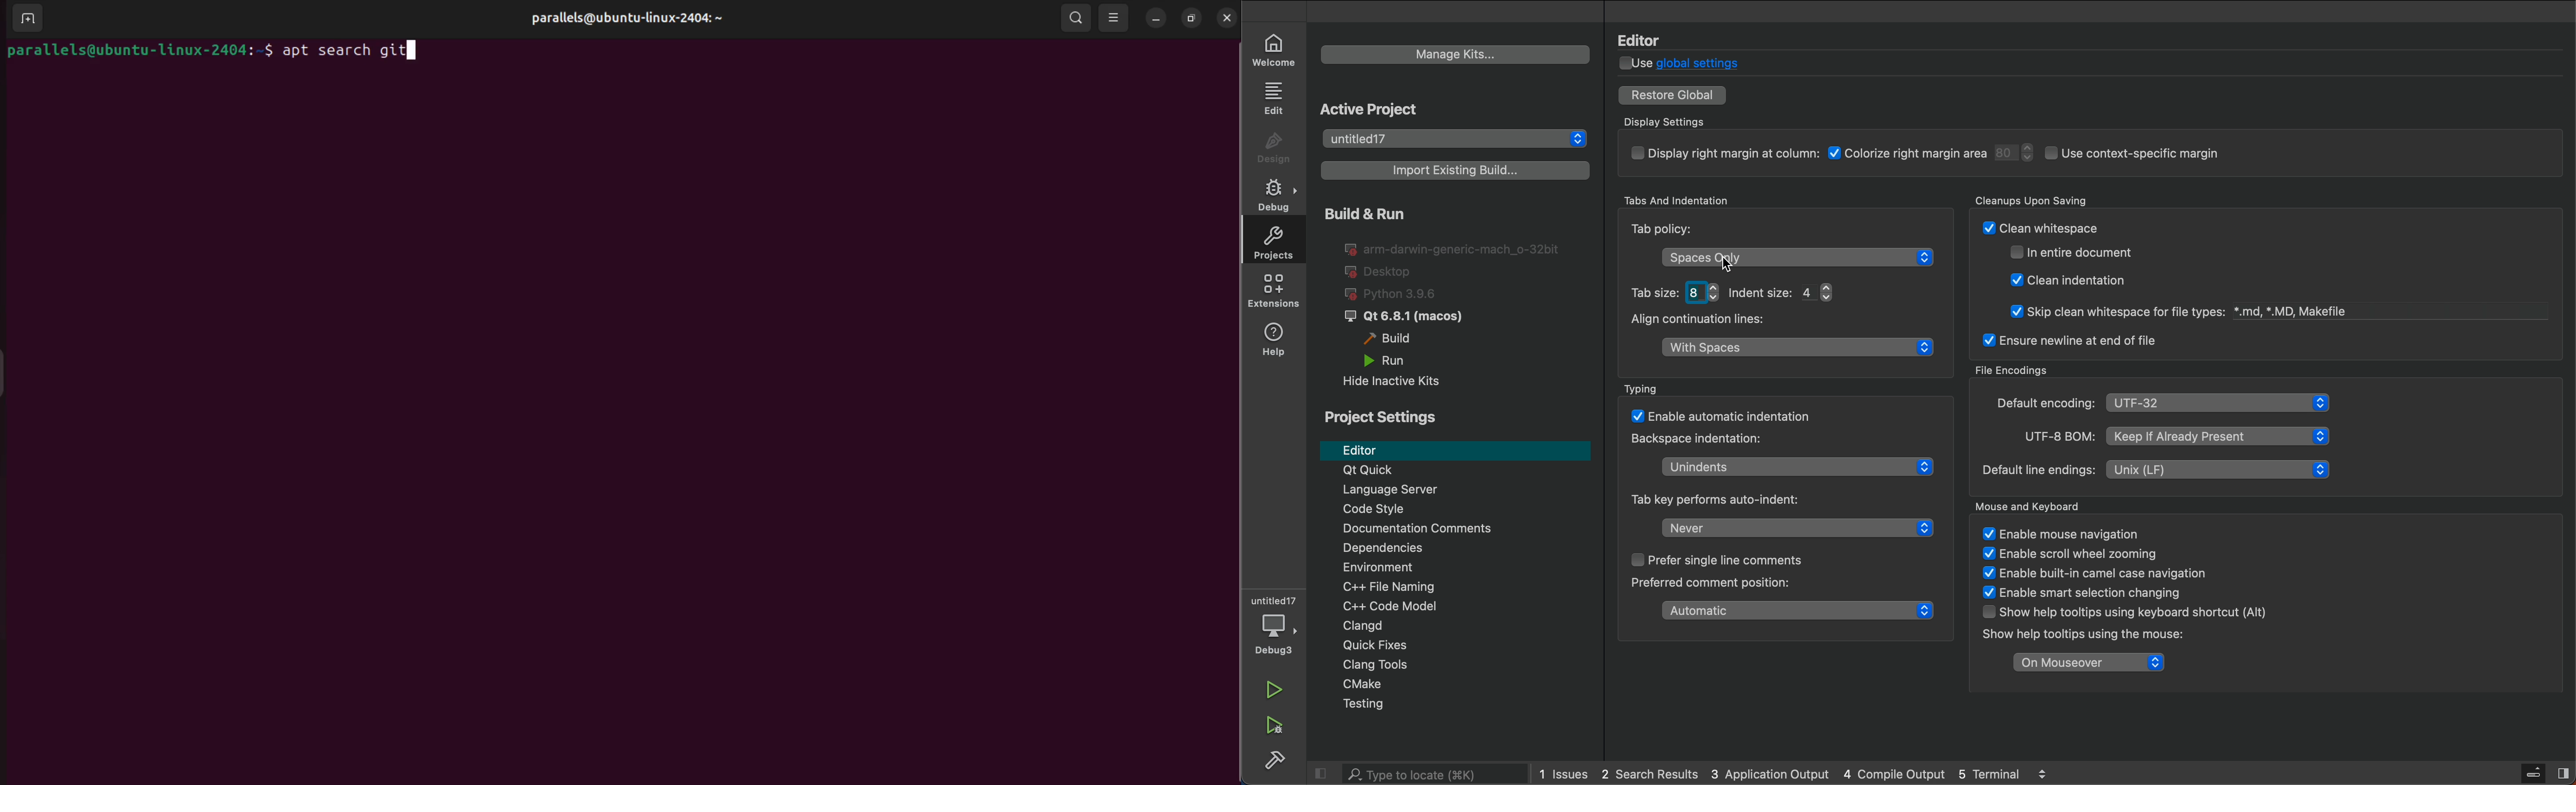 This screenshot has height=812, width=2576. I want to click on never, so click(1789, 528).